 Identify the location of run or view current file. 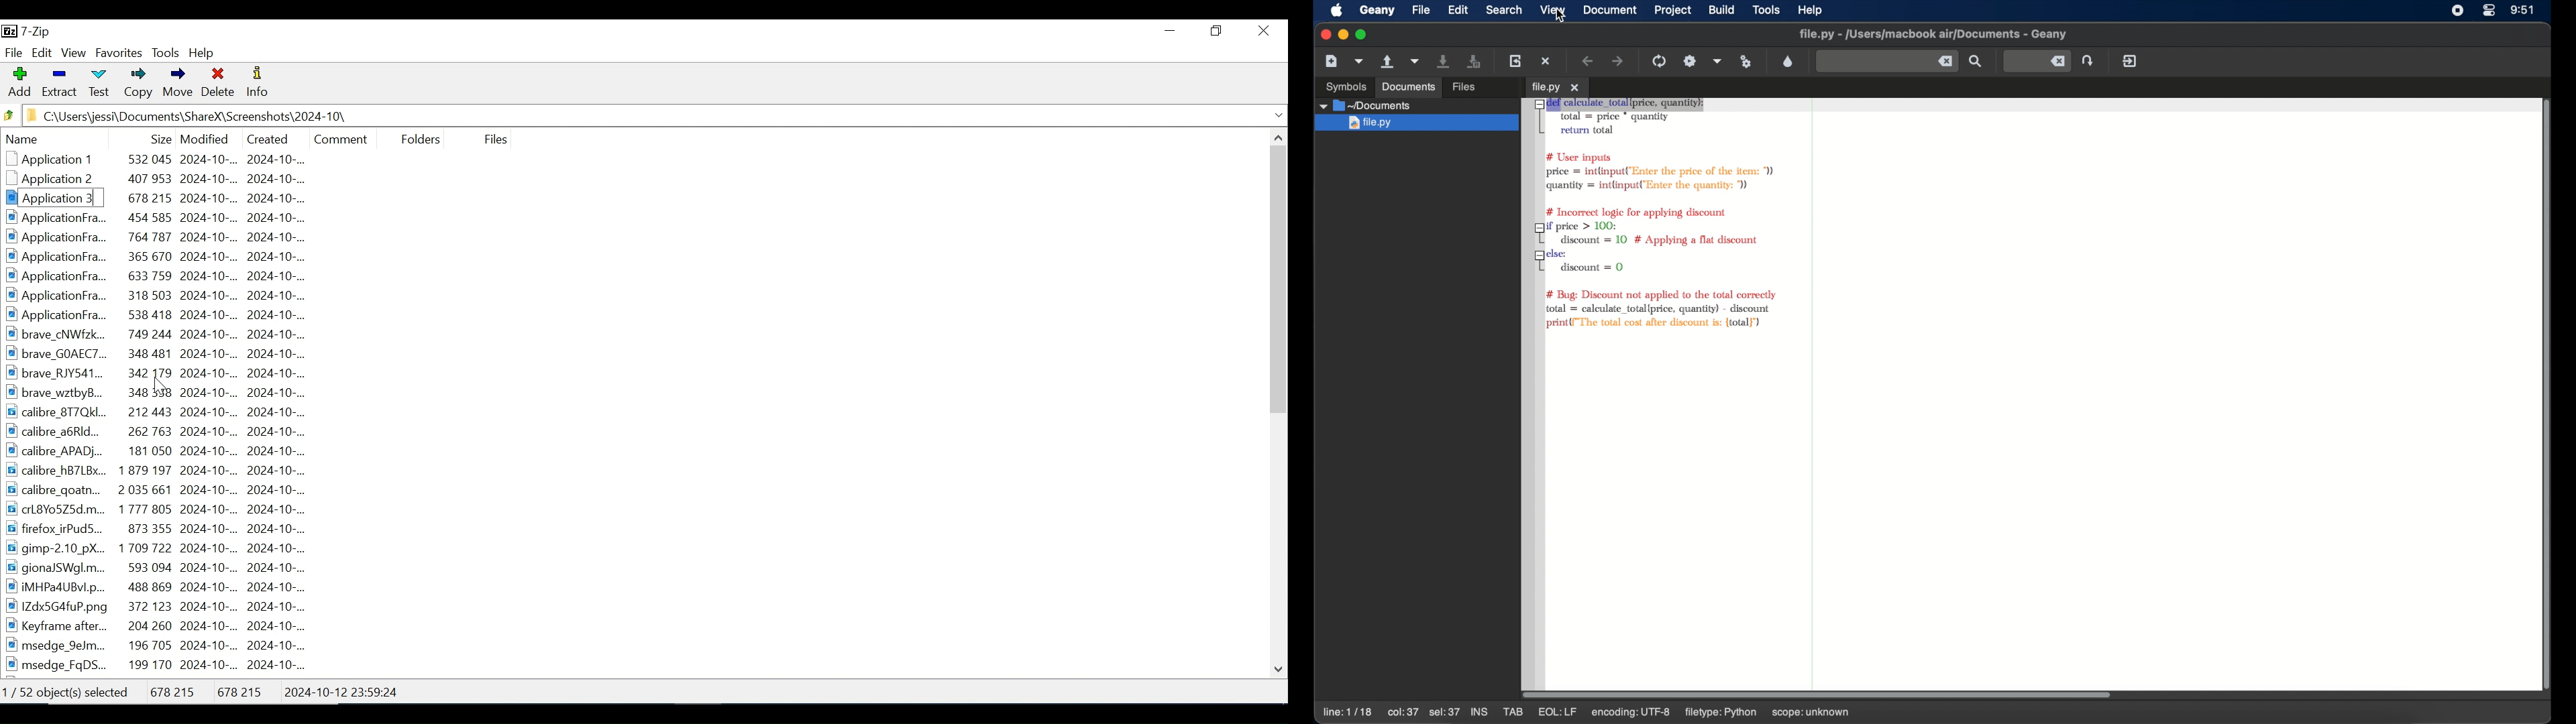
(1746, 61).